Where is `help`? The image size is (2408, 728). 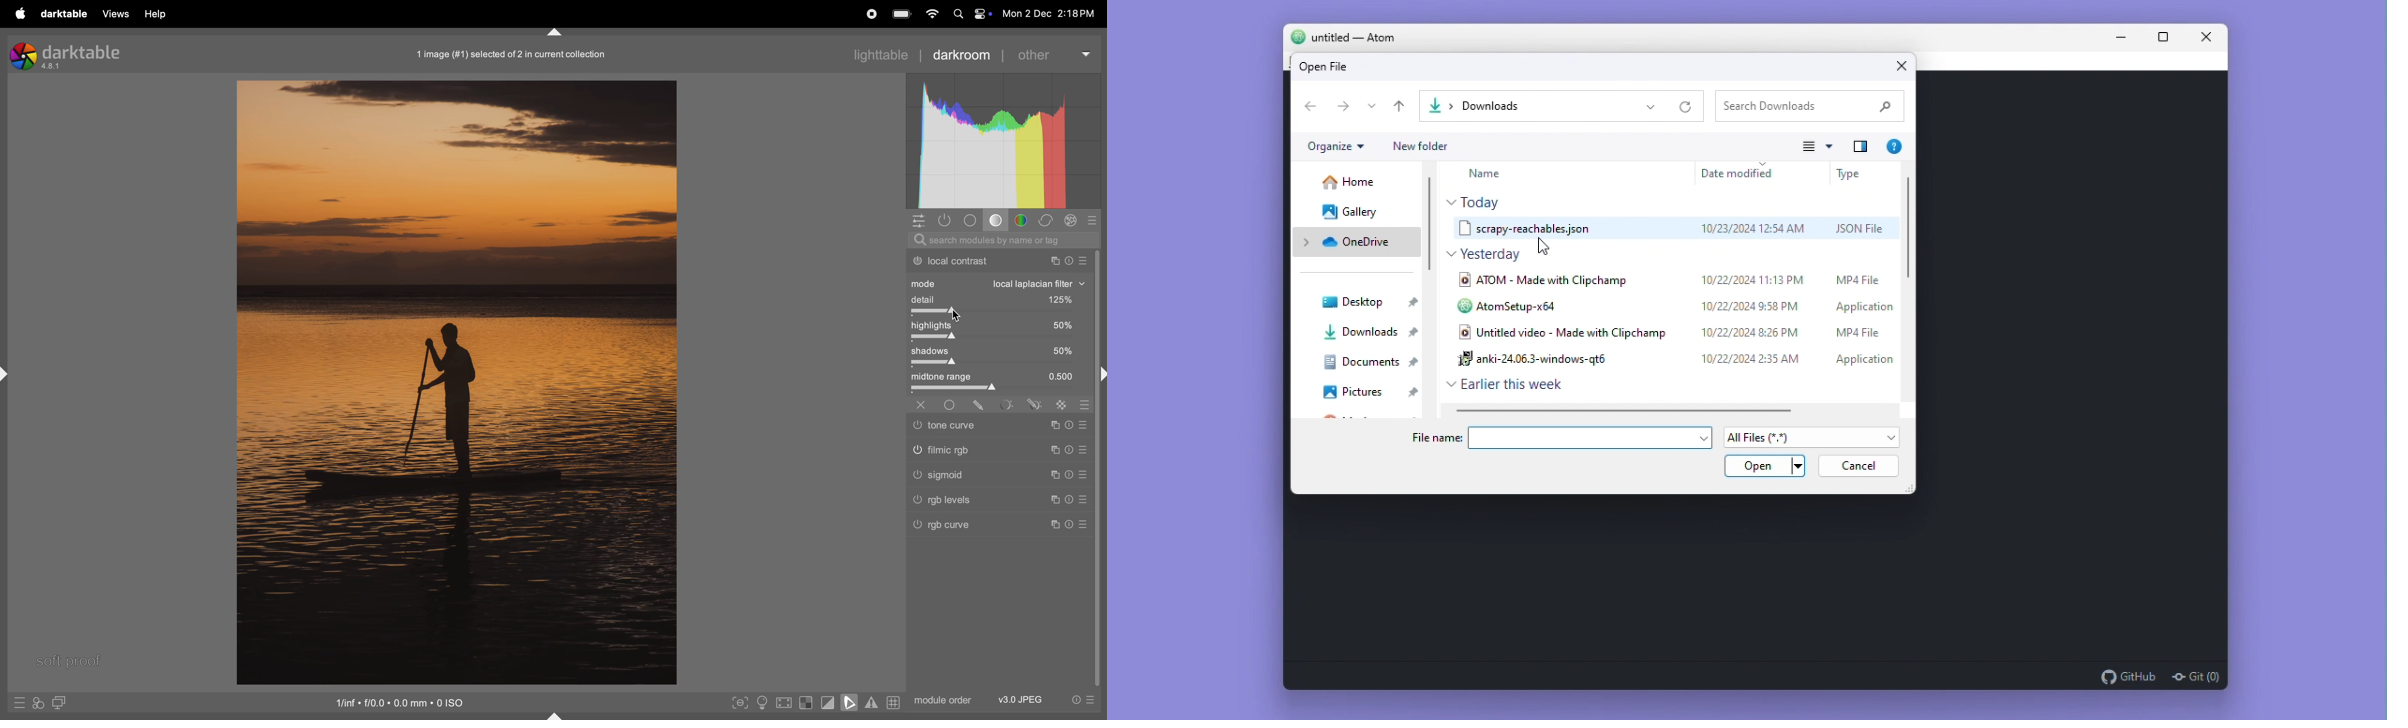
help is located at coordinates (159, 14).